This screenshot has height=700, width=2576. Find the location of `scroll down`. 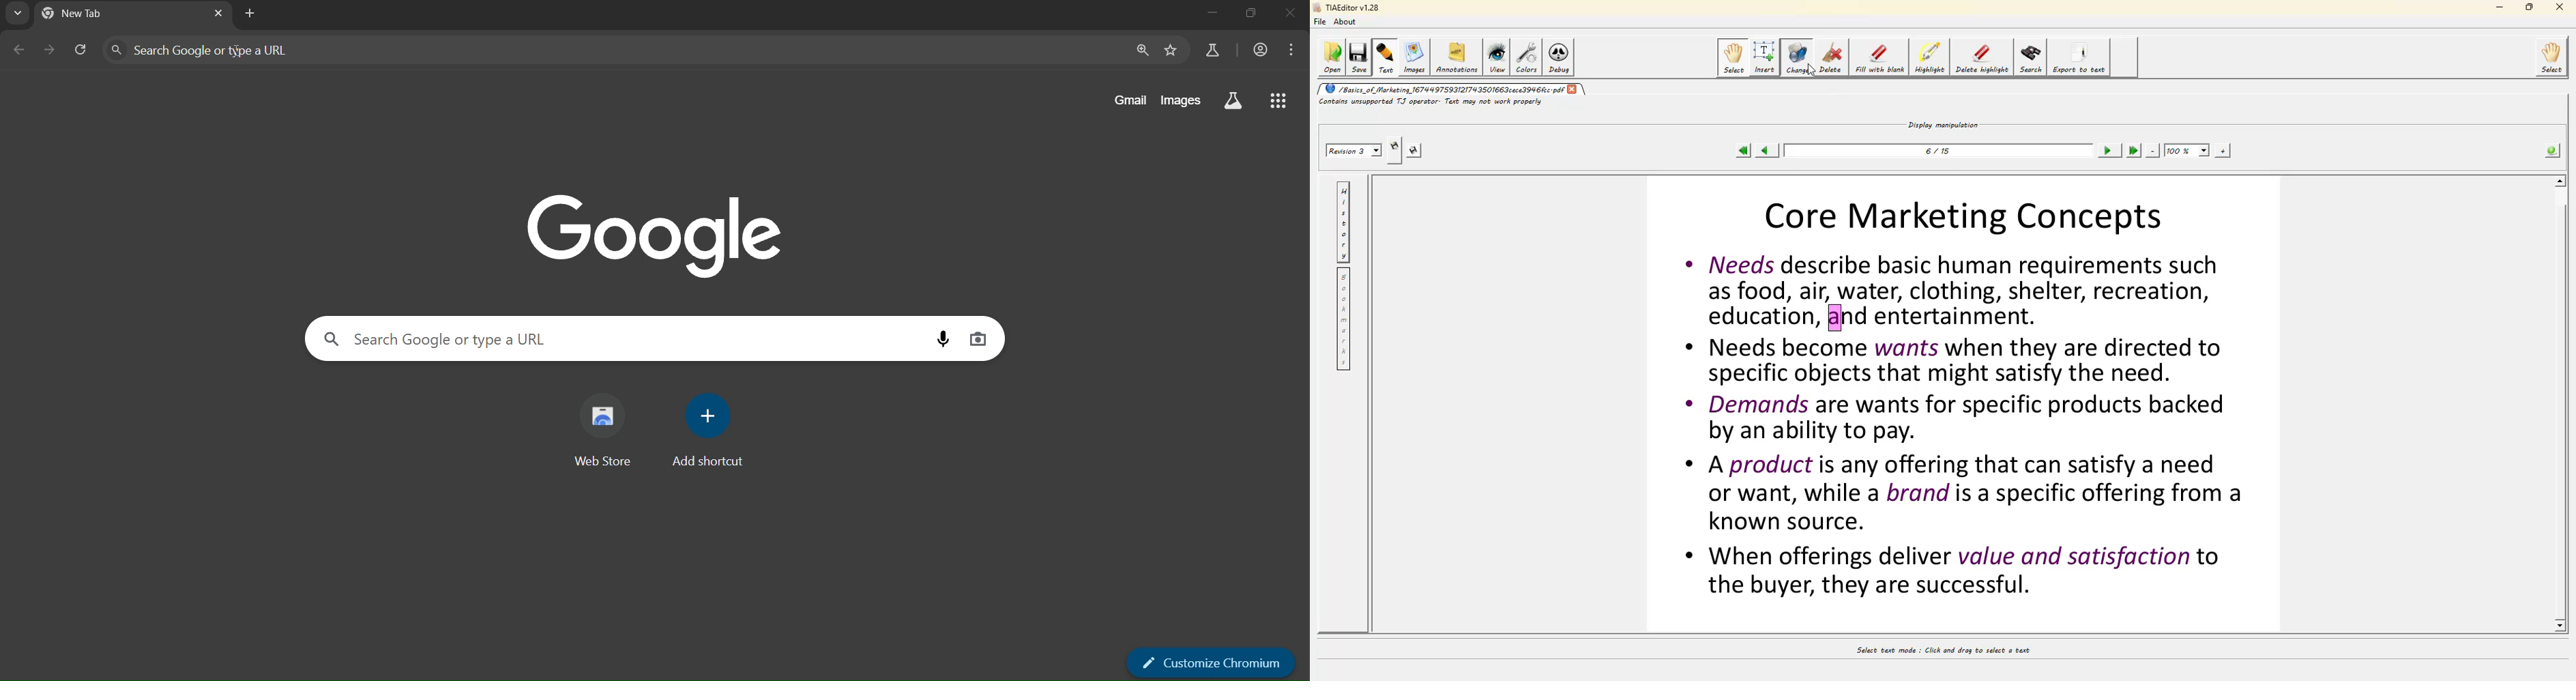

scroll down is located at coordinates (2563, 626).